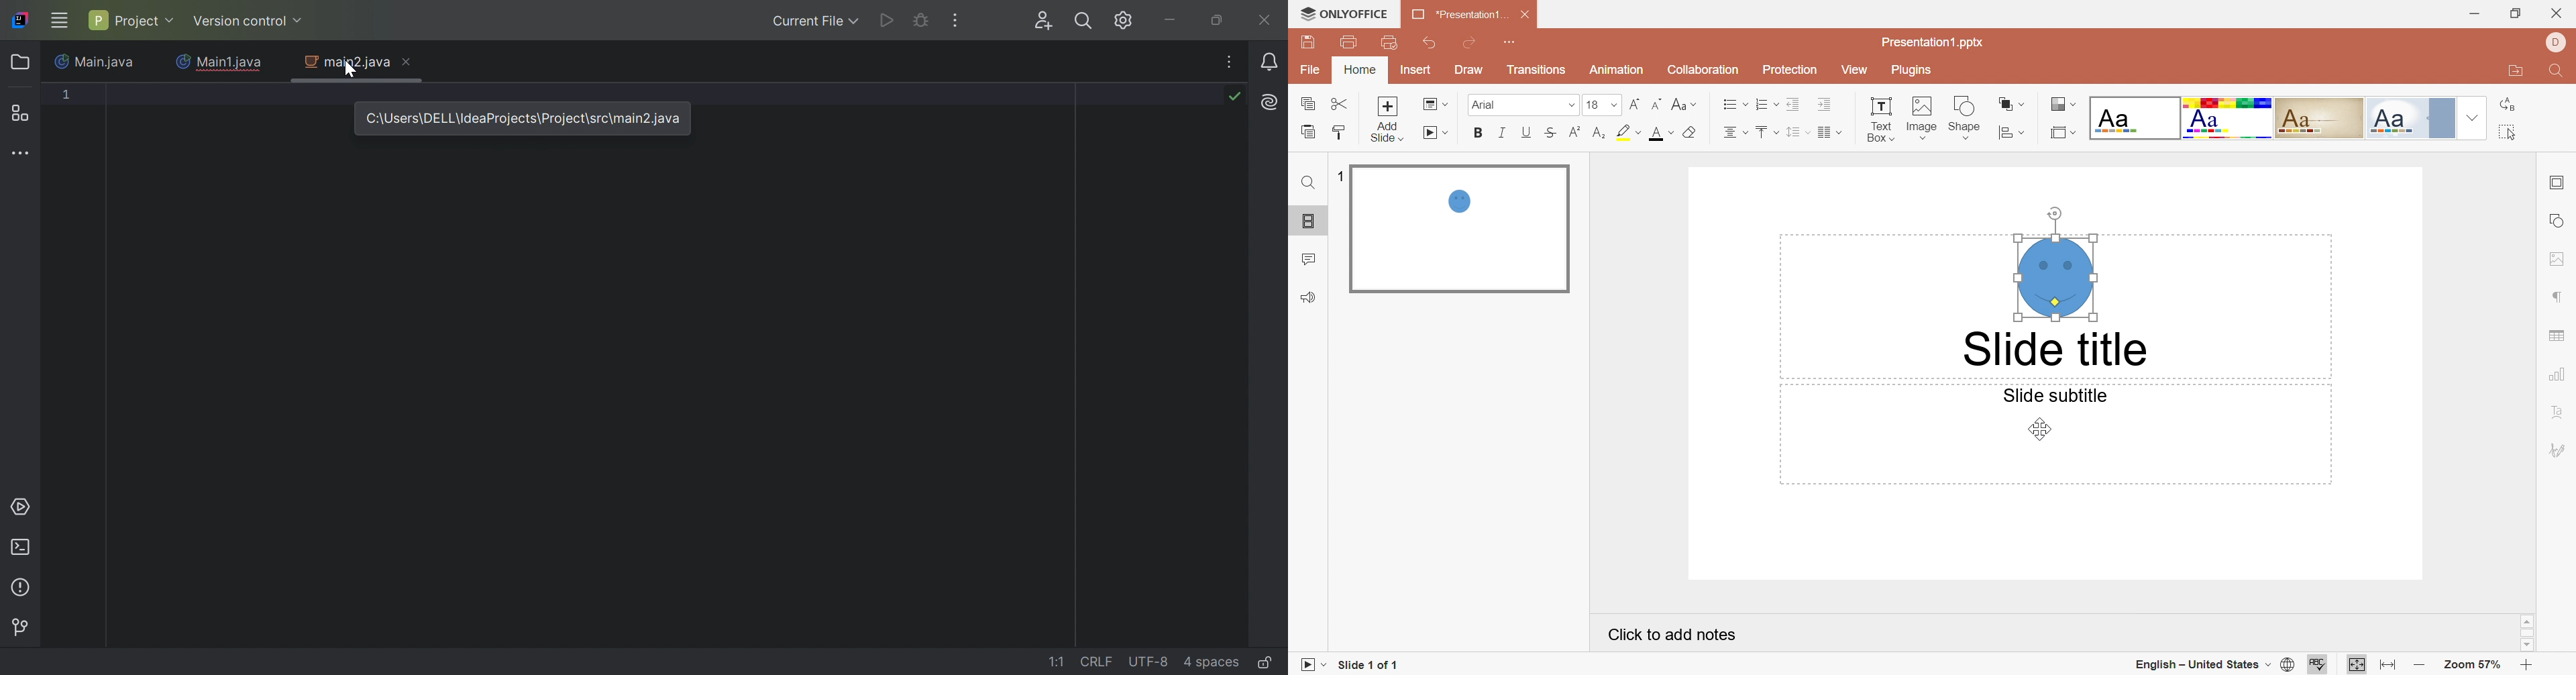  Describe the element at coordinates (2409, 119) in the screenshot. I see `Official` at that location.